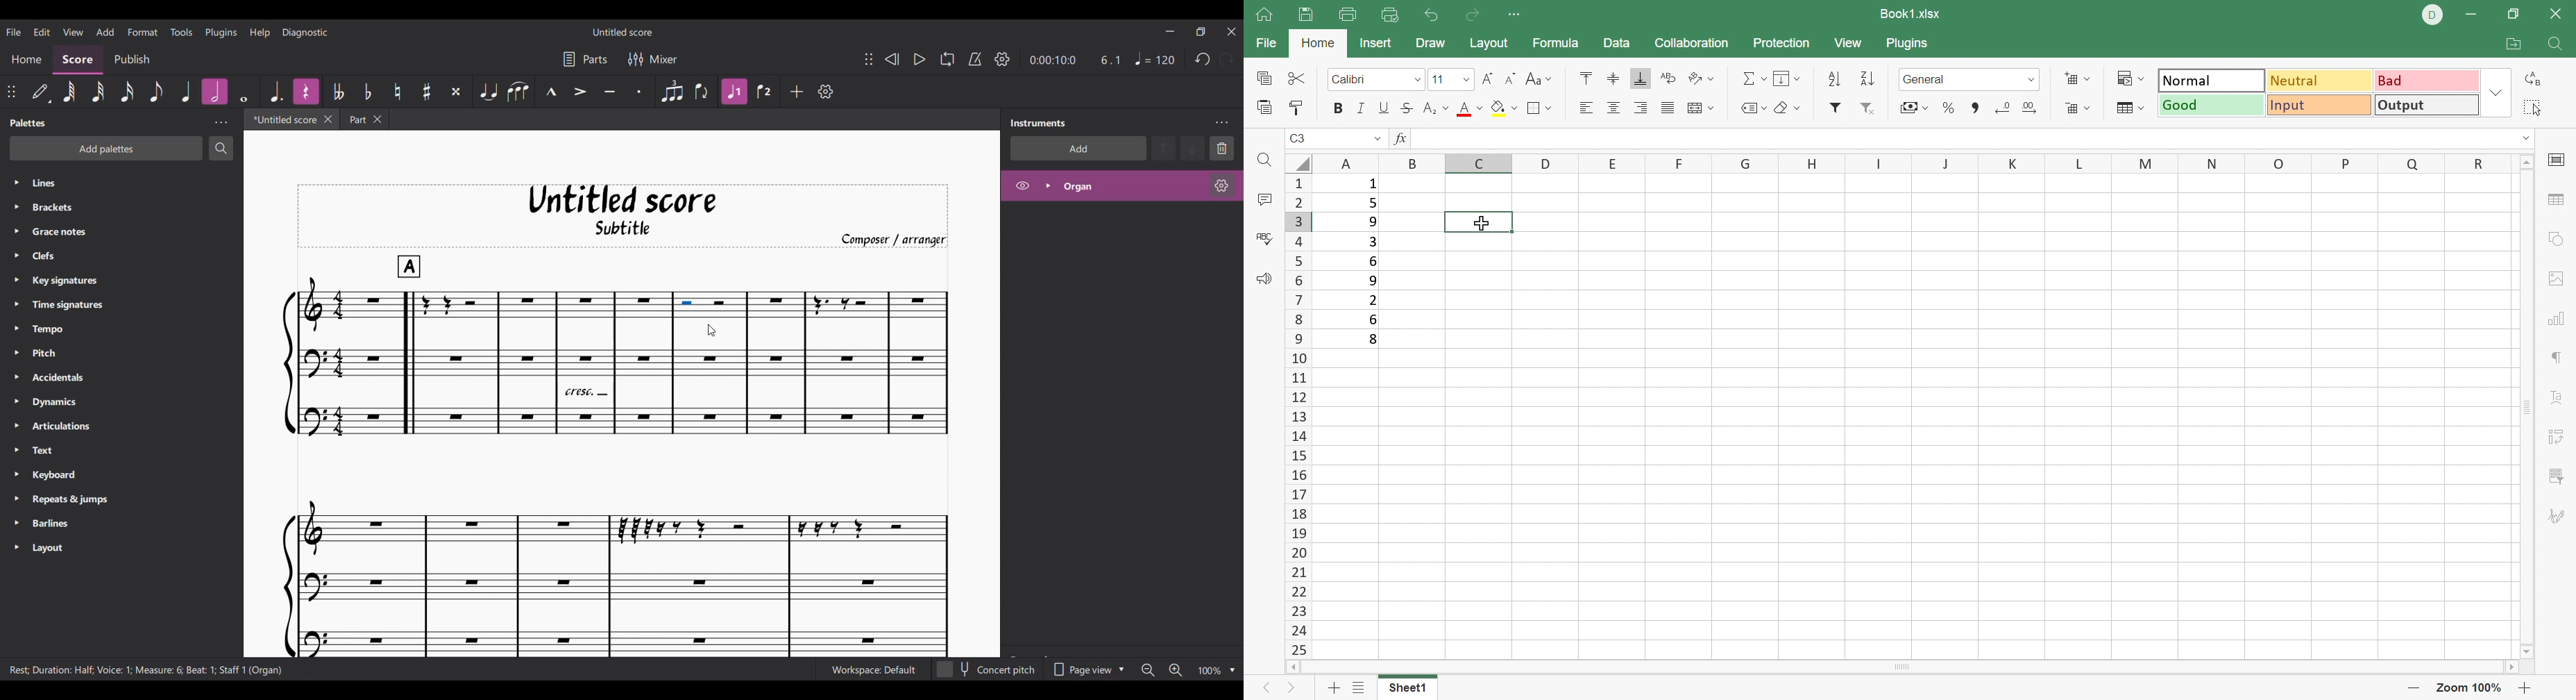 The width and height of the screenshot is (2576, 700). What do you see at coordinates (2554, 281) in the screenshot?
I see `Image settings` at bounding box center [2554, 281].